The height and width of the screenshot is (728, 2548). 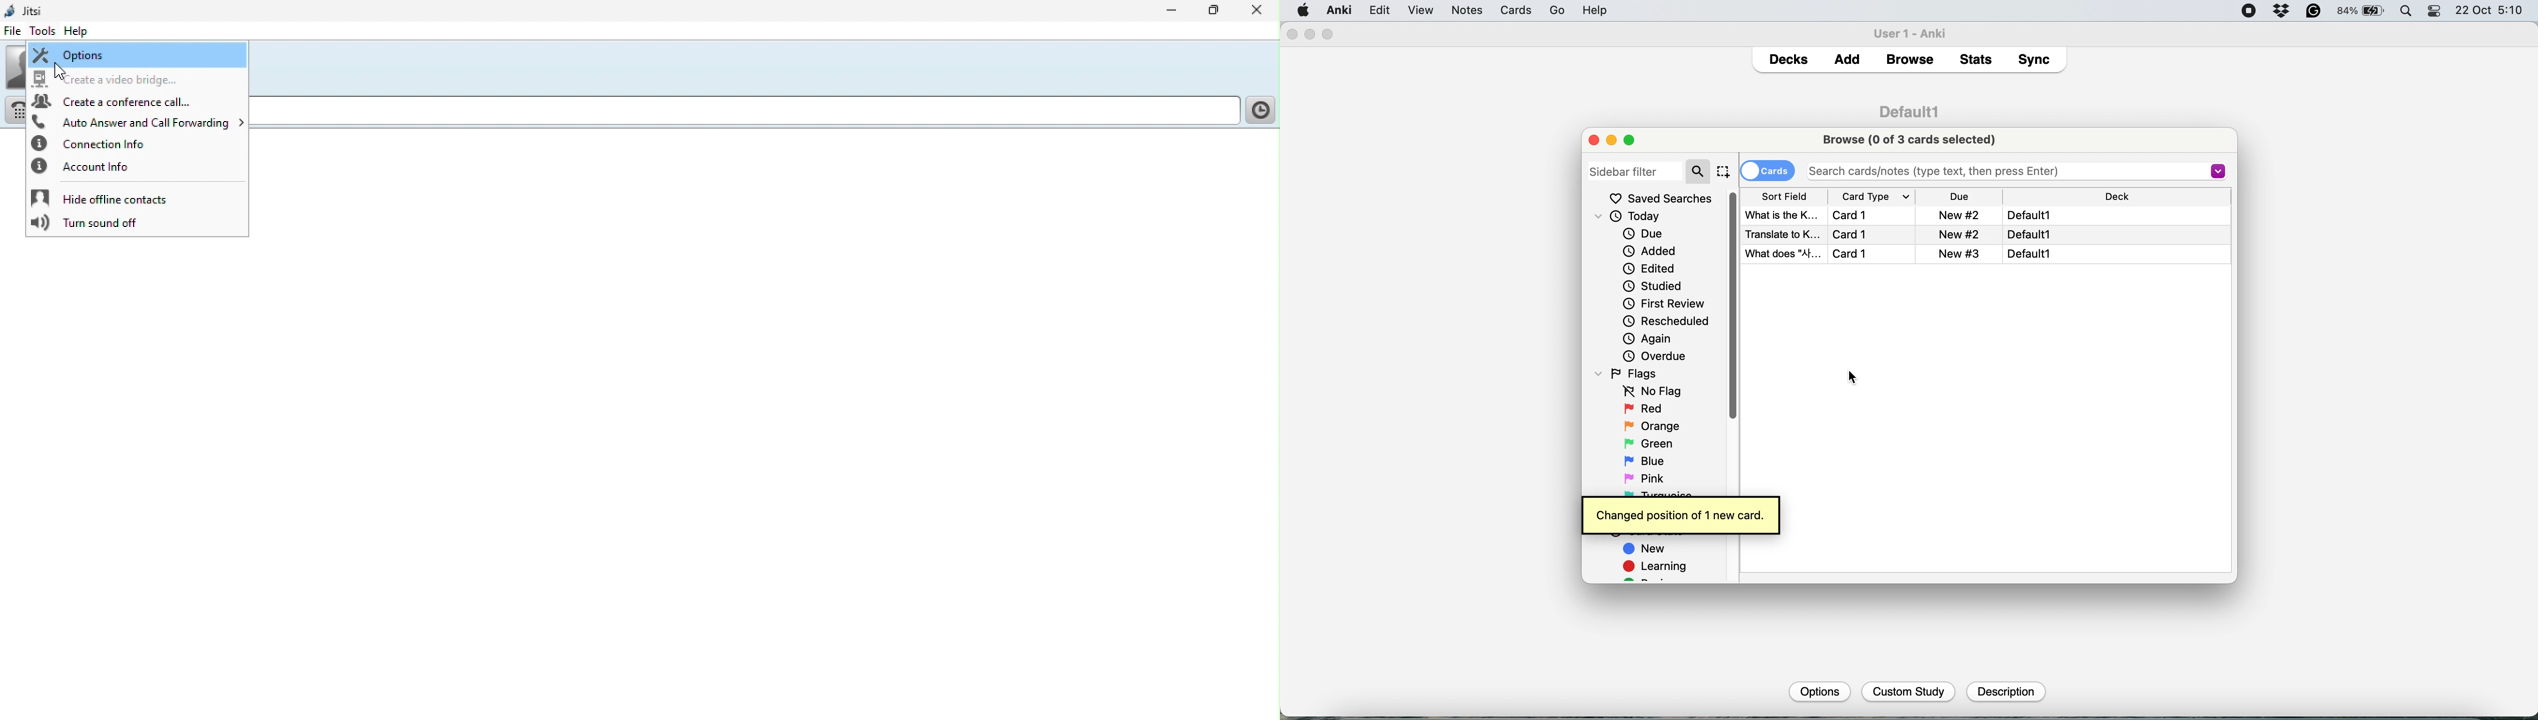 I want to click on view, so click(x=1461, y=11).